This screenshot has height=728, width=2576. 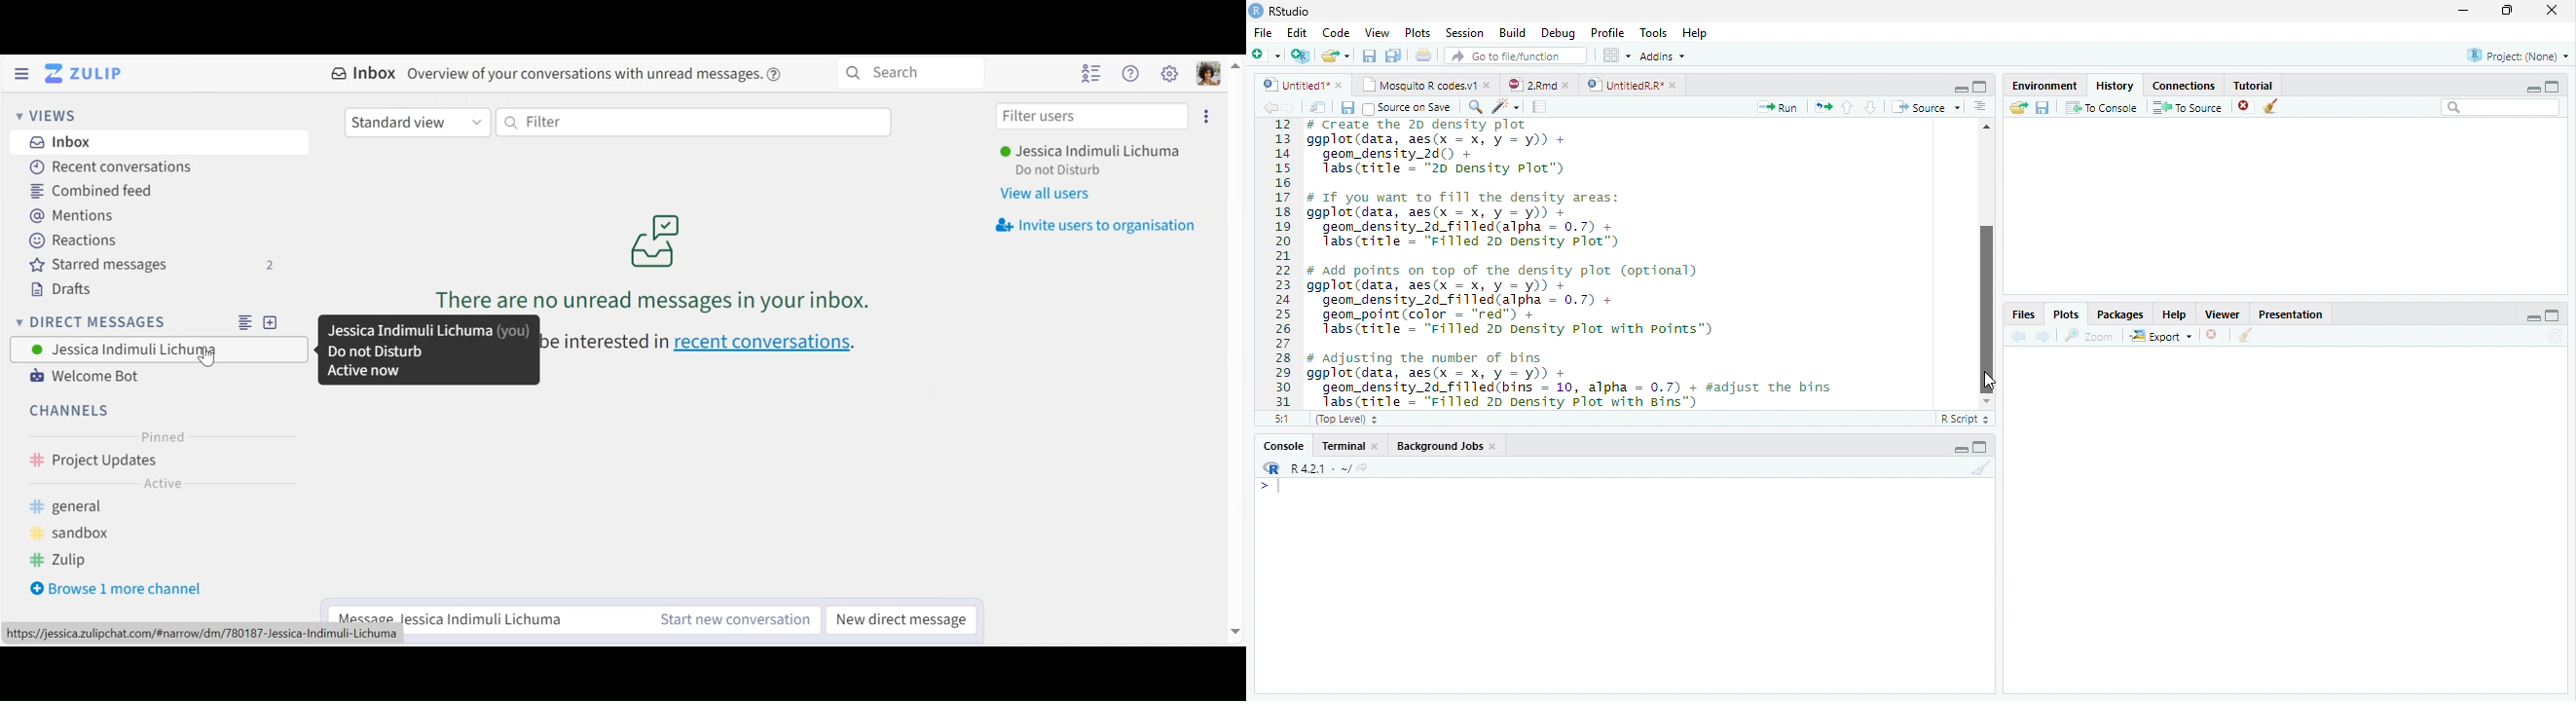 What do you see at coordinates (1300, 55) in the screenshot?
I see `Create a project` at bounding box center [1300, 55].